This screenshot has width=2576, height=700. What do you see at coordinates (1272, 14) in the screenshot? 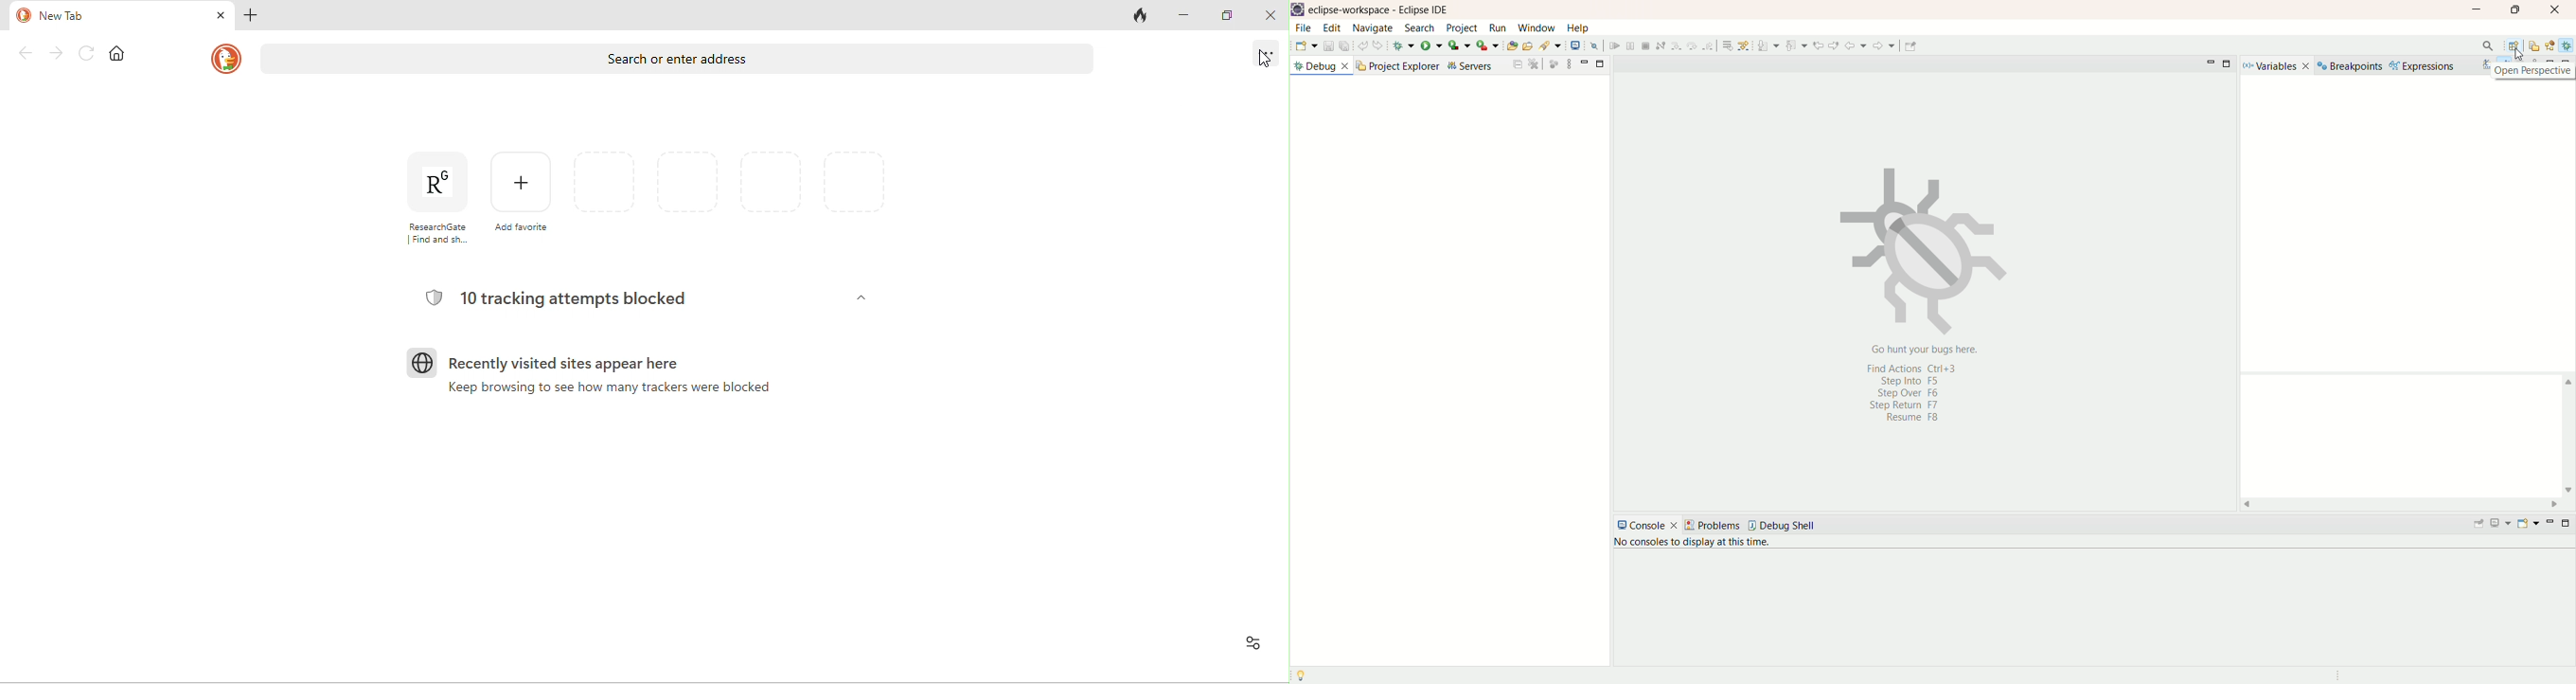
I see `close` at bounding box center [1272, 14].